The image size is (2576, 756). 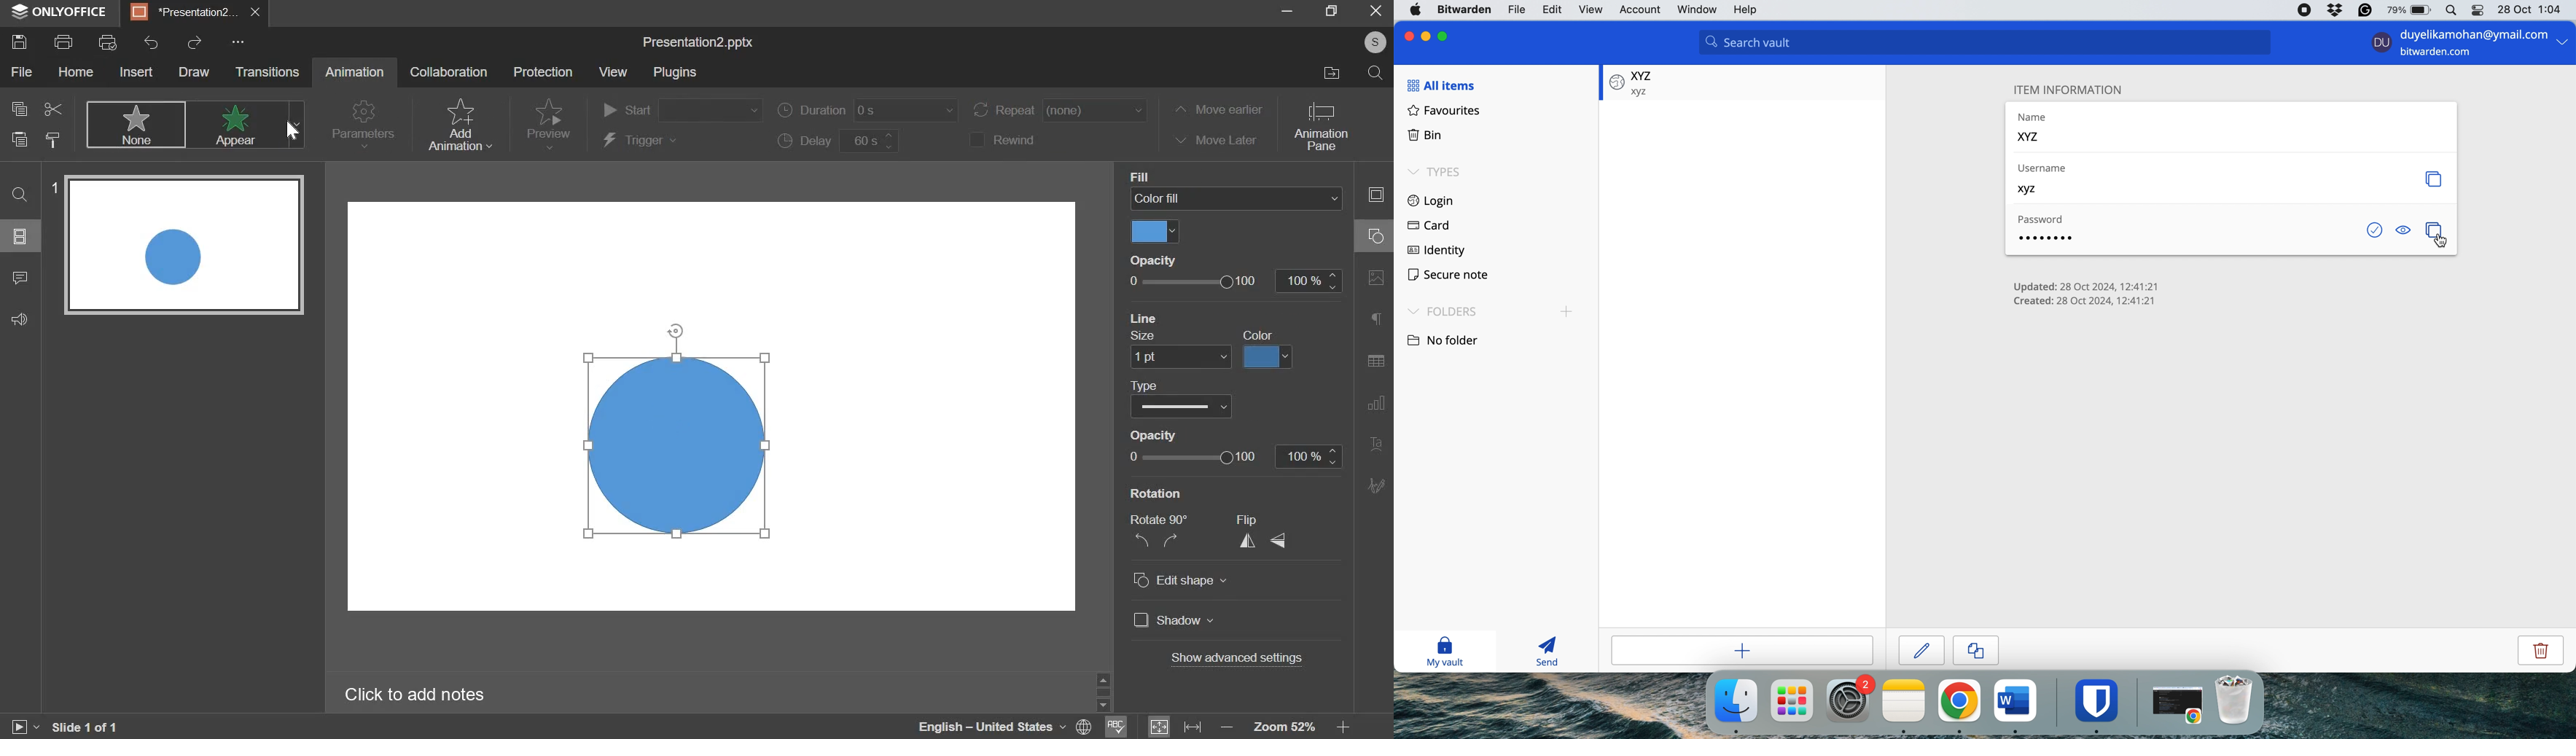 What do you see at coordinates (1959, 701) in the screenshot?
I see `chrome` at bounding box center [1959, 701].